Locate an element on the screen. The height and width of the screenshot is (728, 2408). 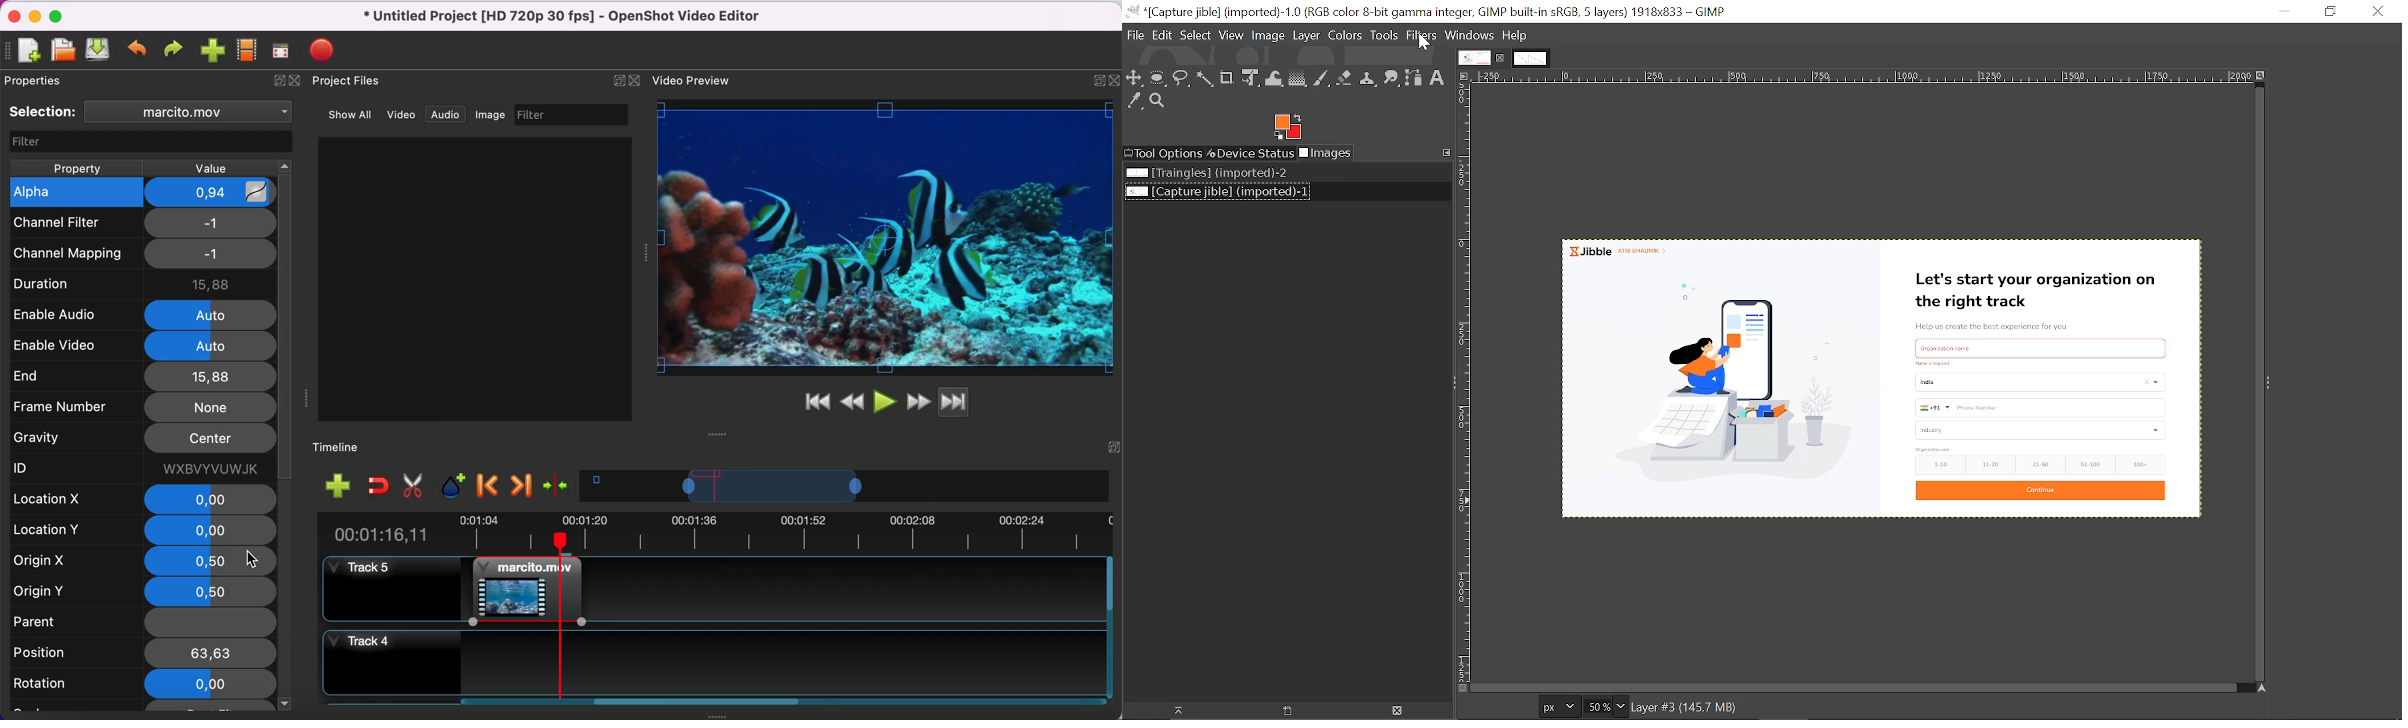
 Image is located at coordinates (489, 115).